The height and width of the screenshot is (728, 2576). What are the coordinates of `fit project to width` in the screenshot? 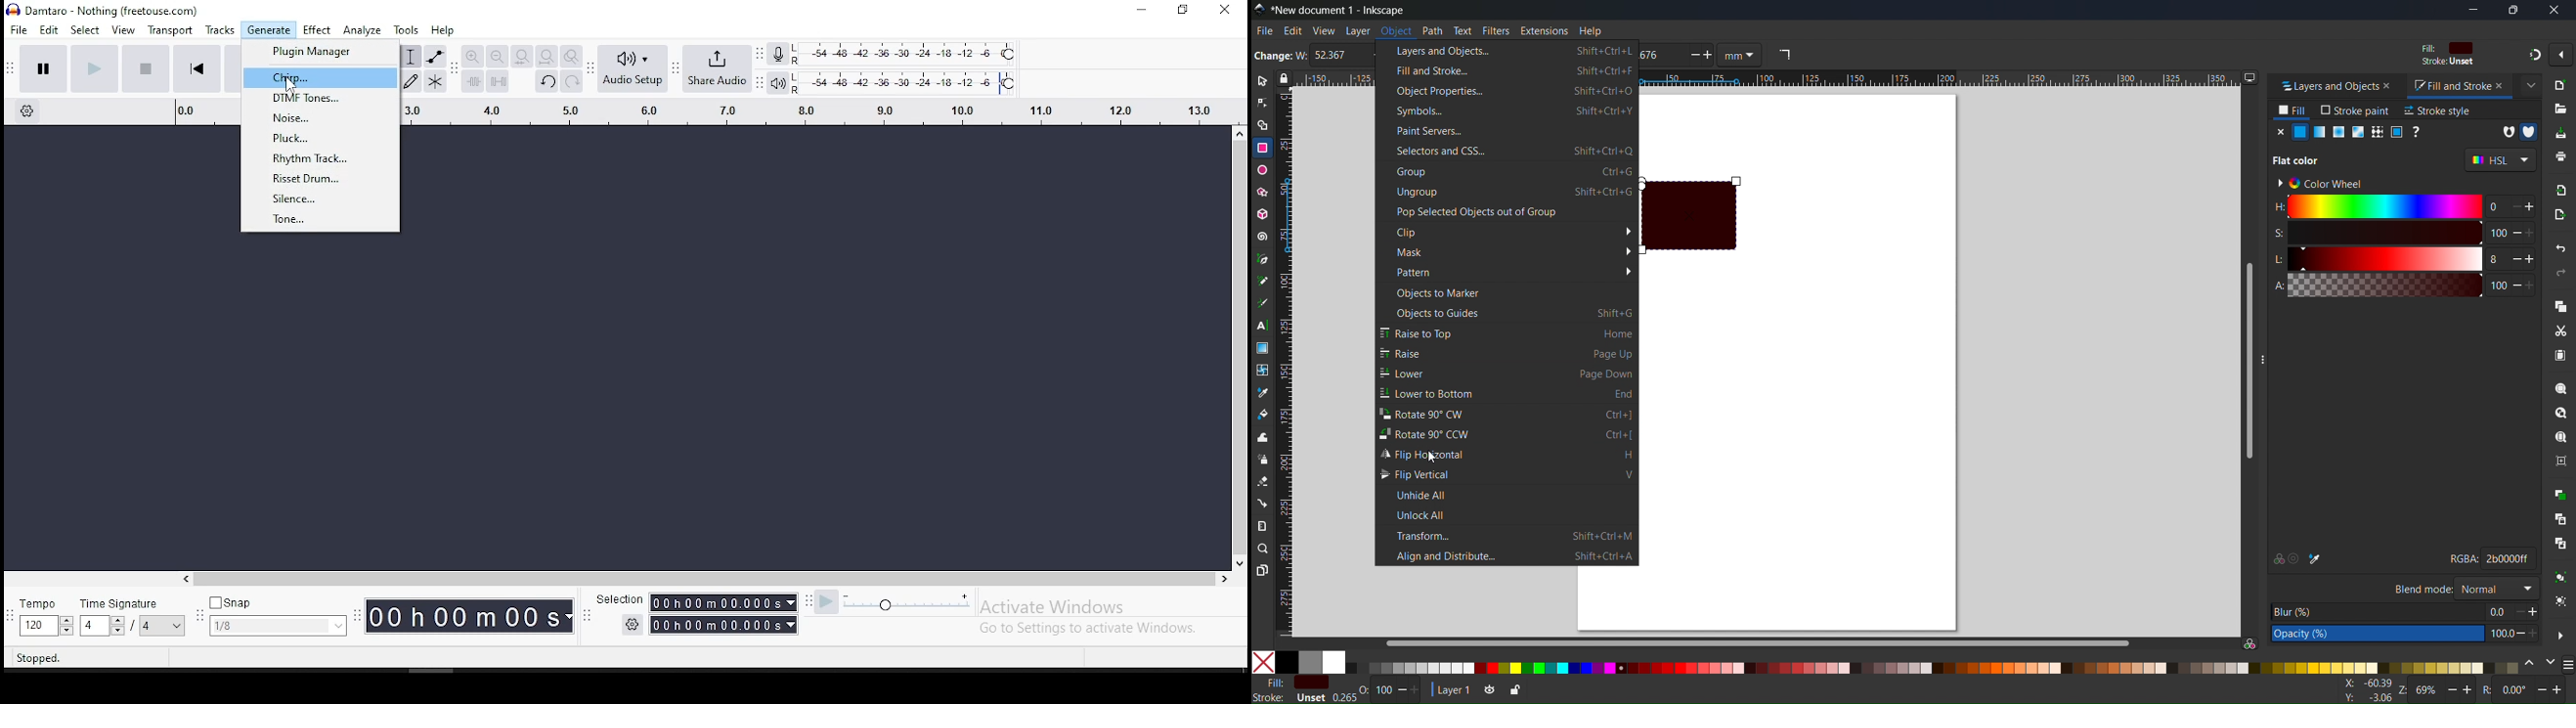 It's located at (522, 56).